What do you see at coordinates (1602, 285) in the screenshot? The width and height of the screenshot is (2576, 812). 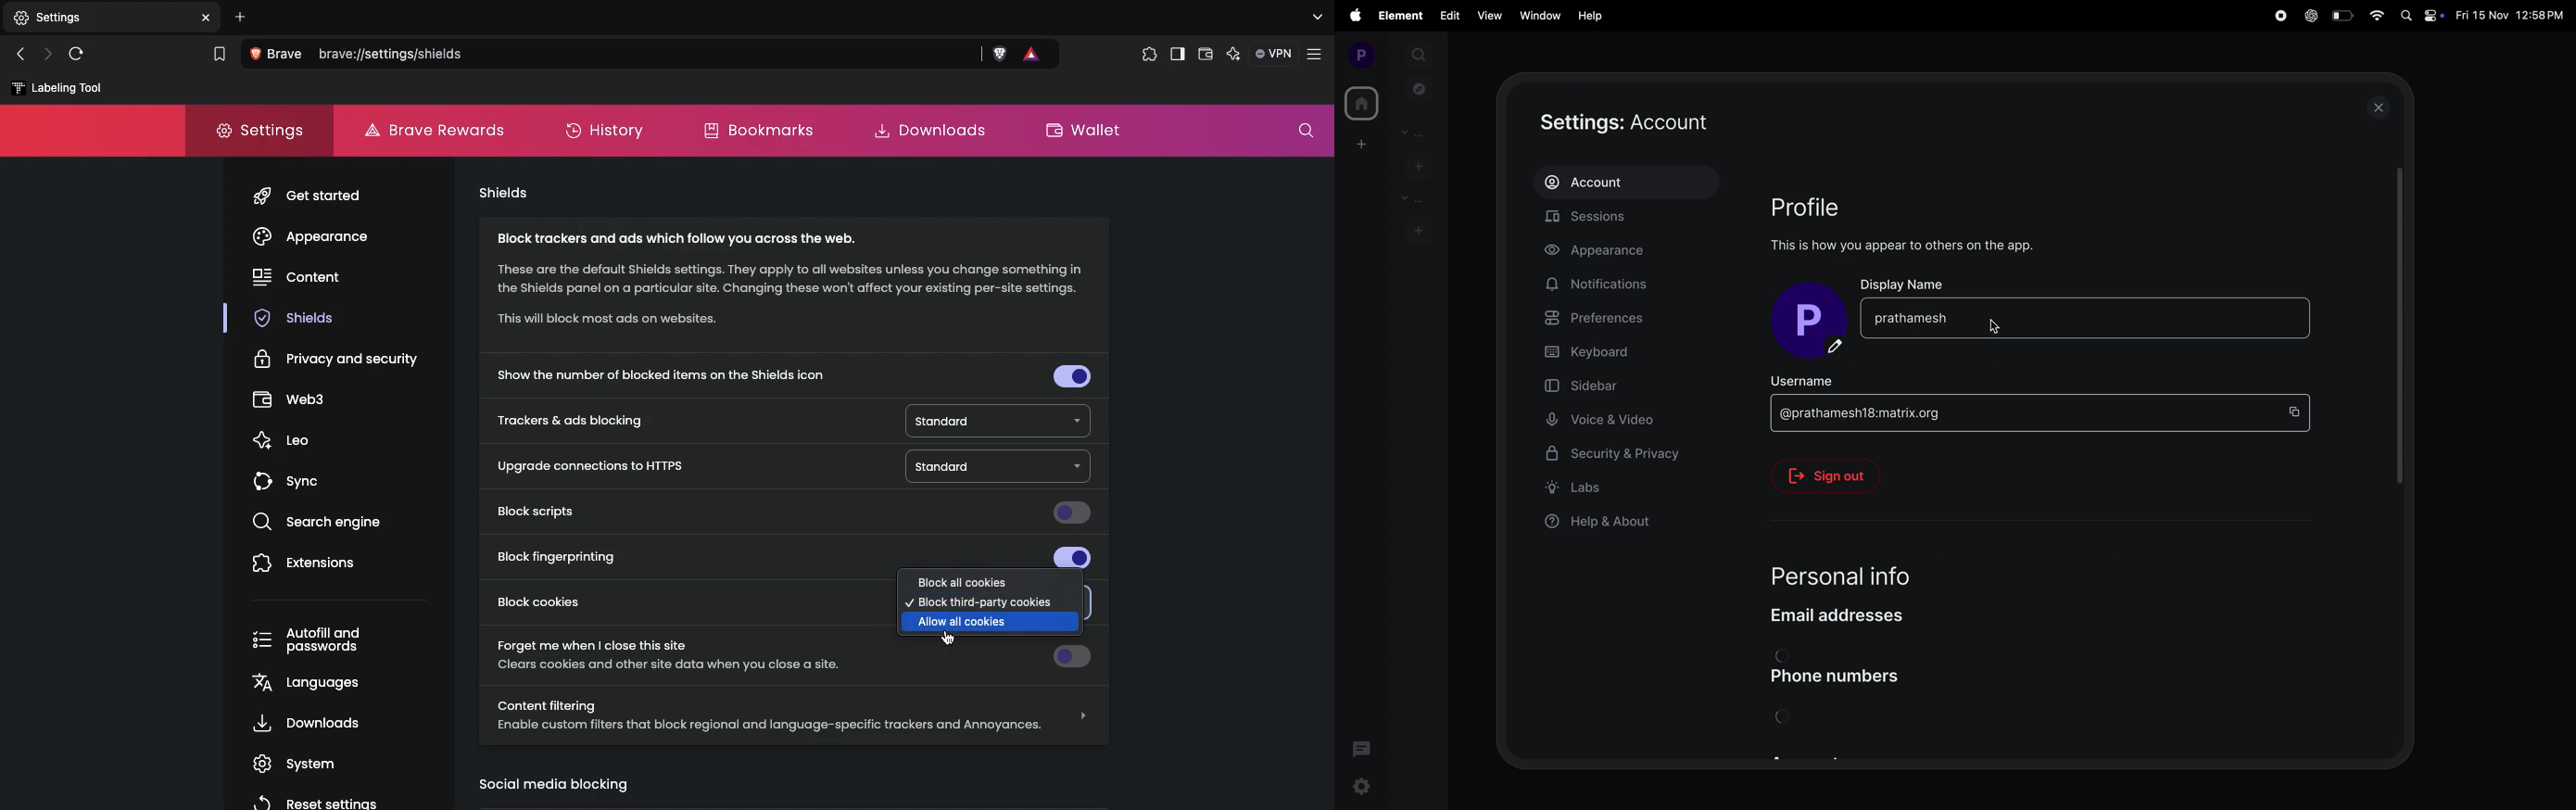 I see `notifications` at bounding box center [1602, 285].